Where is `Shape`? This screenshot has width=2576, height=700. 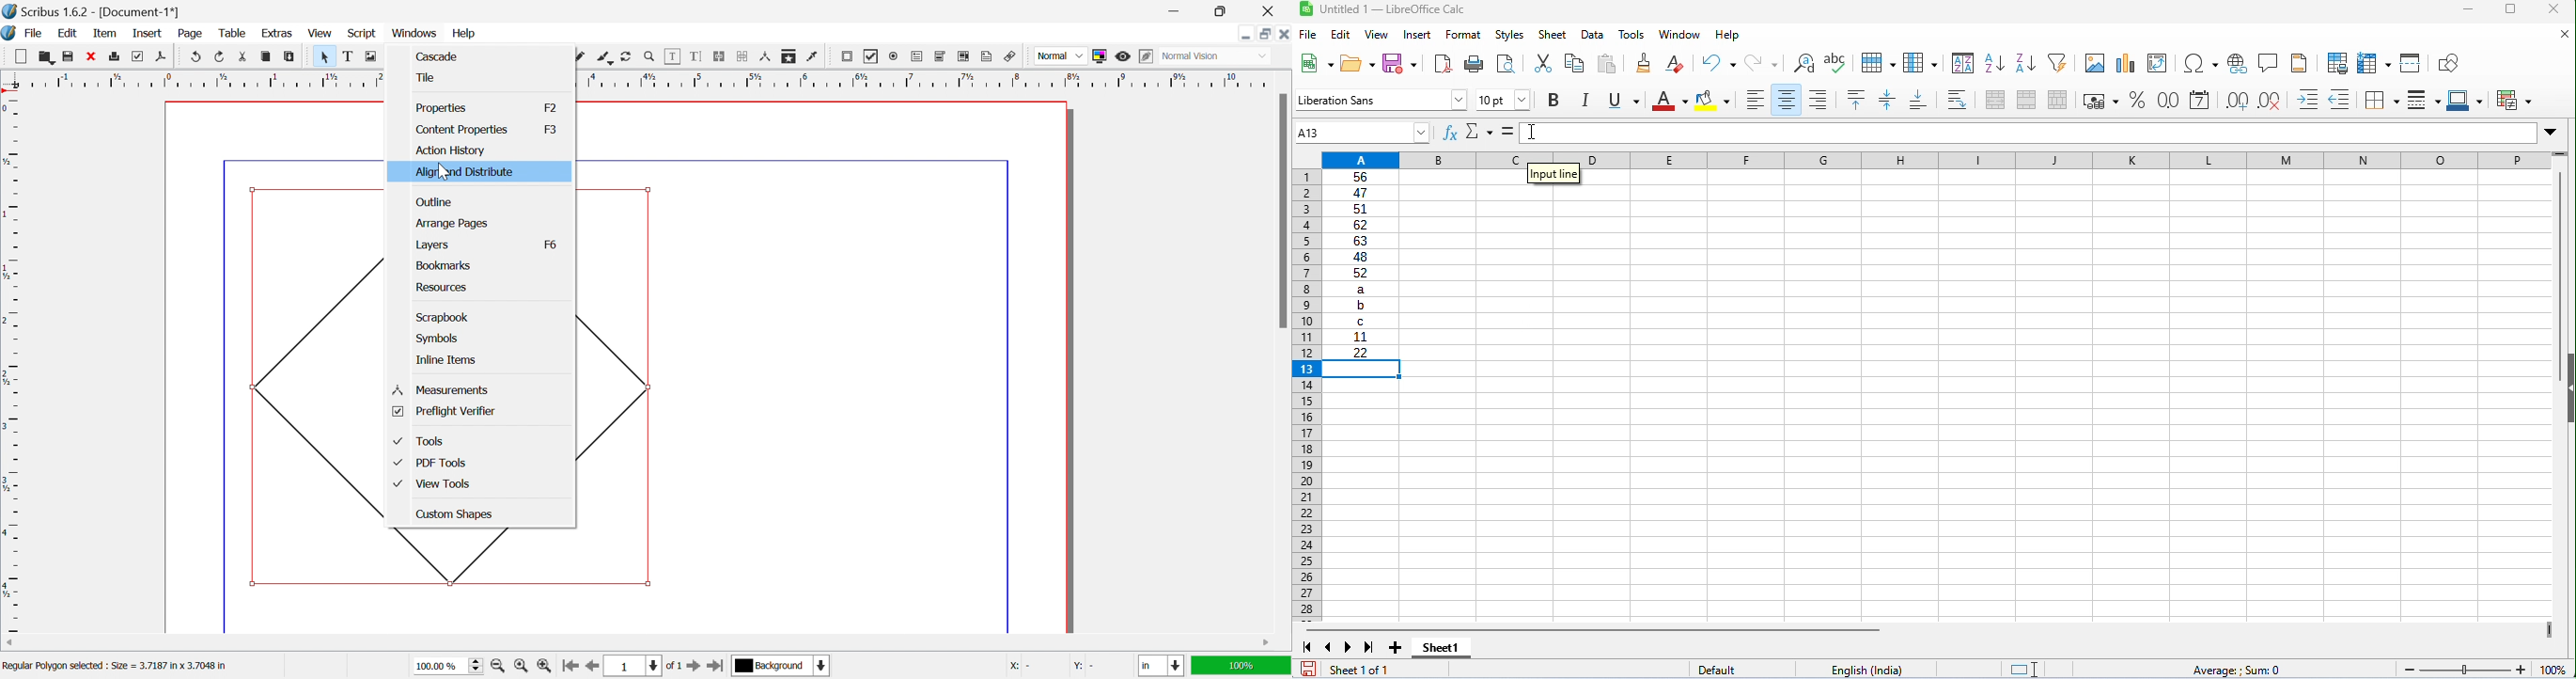
Shape is located at coordinates (317, 384).